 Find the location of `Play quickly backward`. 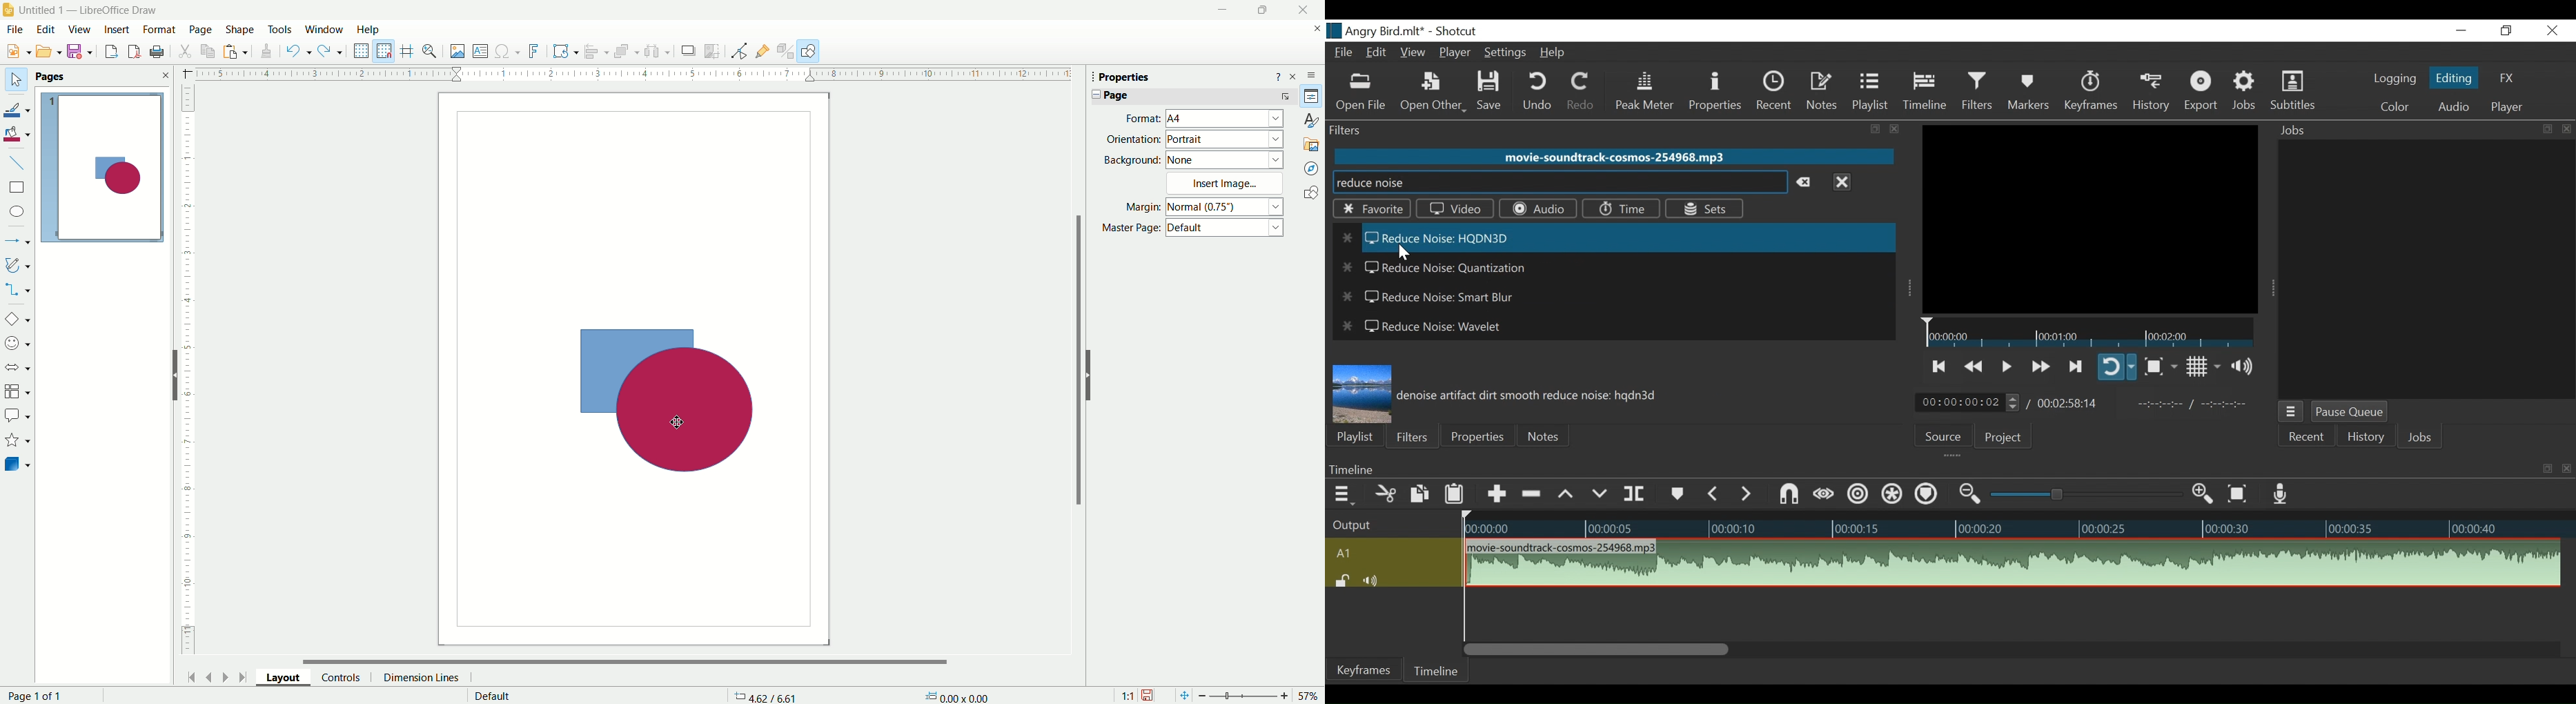

Play quickly backward is located at coordinates (1973, 364).